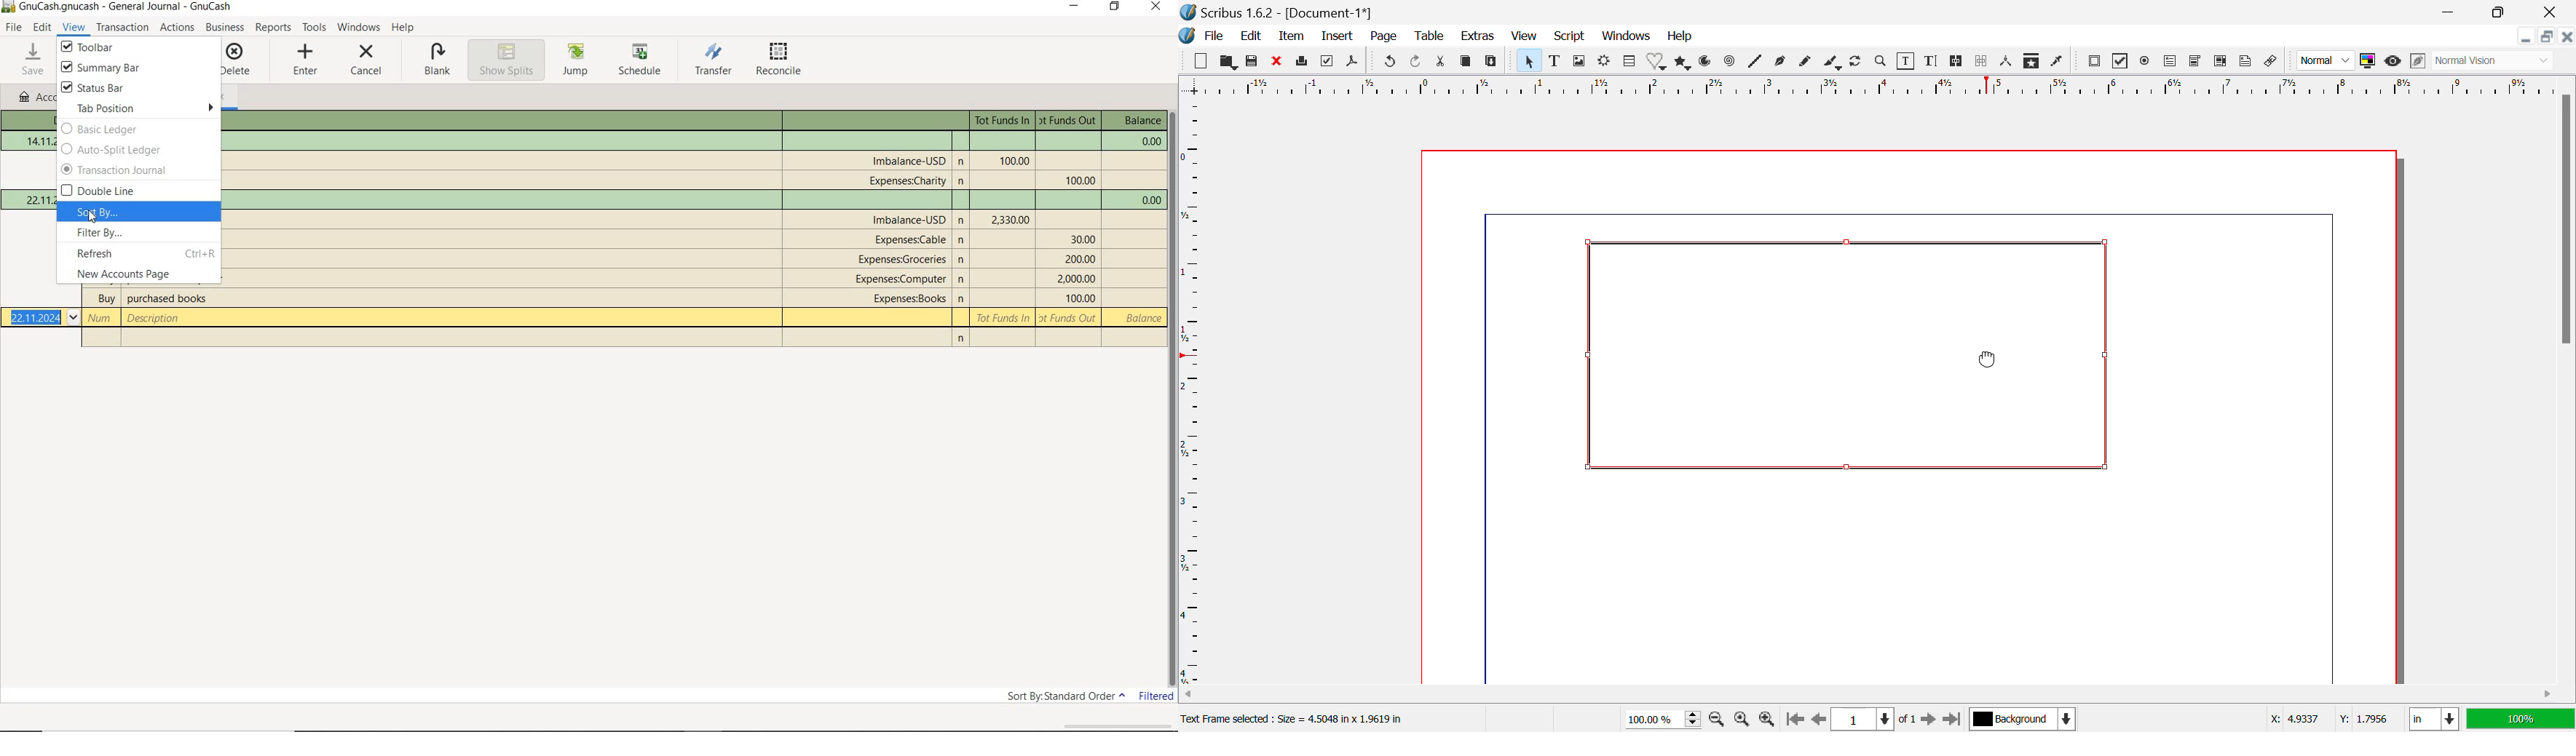 The image size is (2576, 756). What do you see at coordinates (1069, 121) in the screenshot?
I see `Tot Funds Out` at bounding box center [1069, 121].